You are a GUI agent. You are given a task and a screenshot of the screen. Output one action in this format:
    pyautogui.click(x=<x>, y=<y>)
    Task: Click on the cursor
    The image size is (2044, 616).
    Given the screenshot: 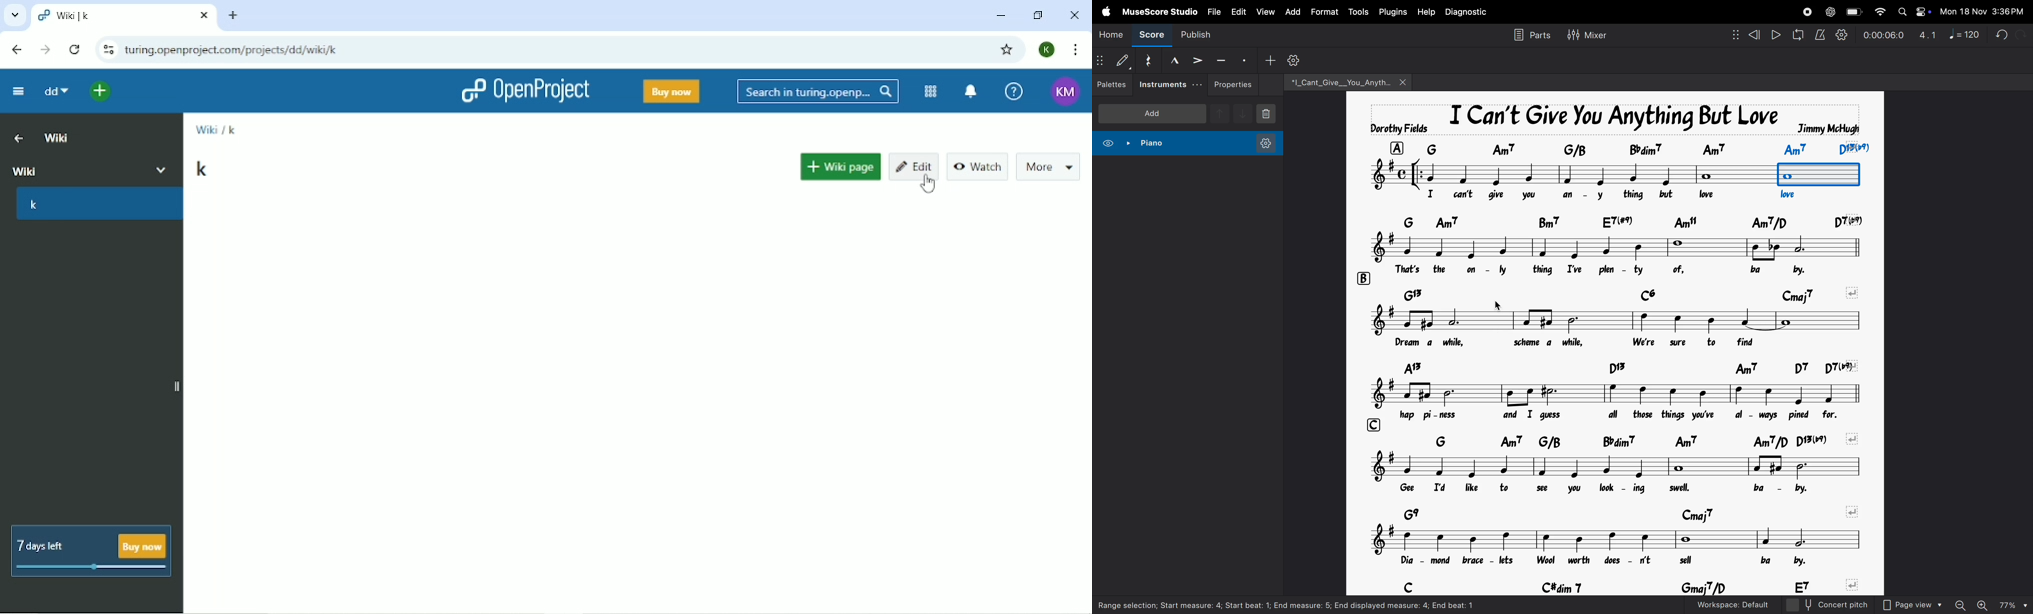 What is the action you would take?
    pyautogui.click(x=1497, y=303)
    